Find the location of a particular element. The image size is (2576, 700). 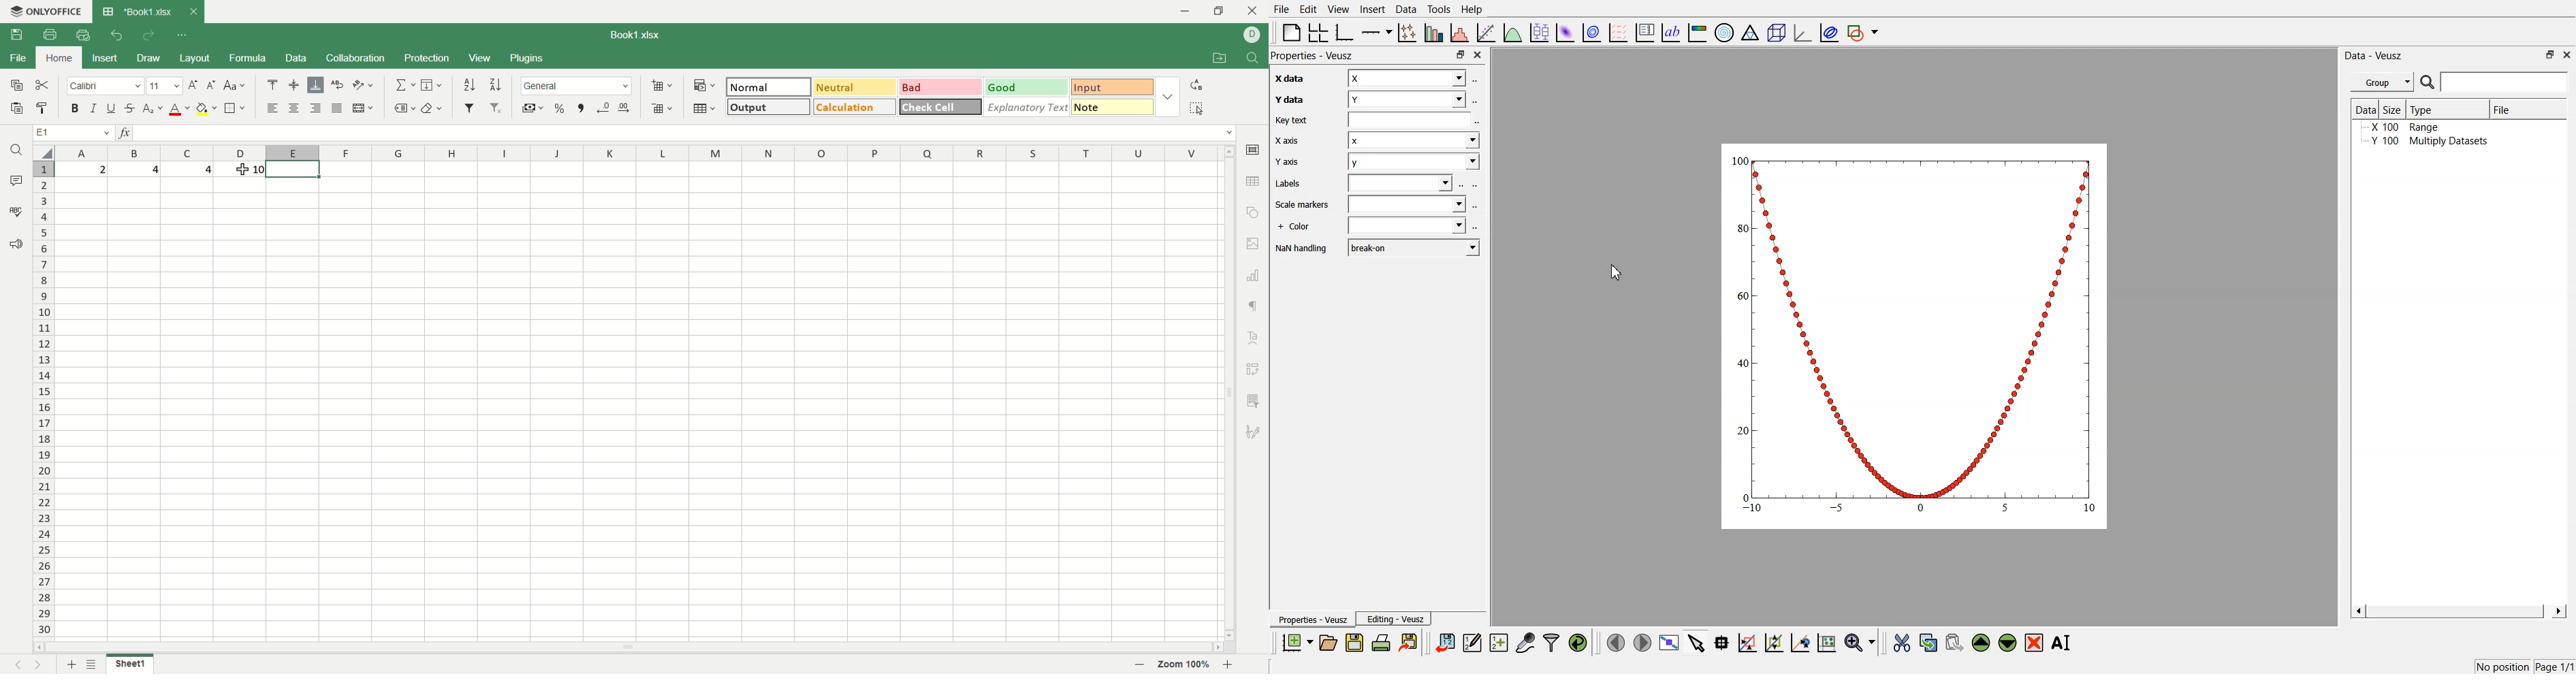

font color is located at coordinates (178, 110).